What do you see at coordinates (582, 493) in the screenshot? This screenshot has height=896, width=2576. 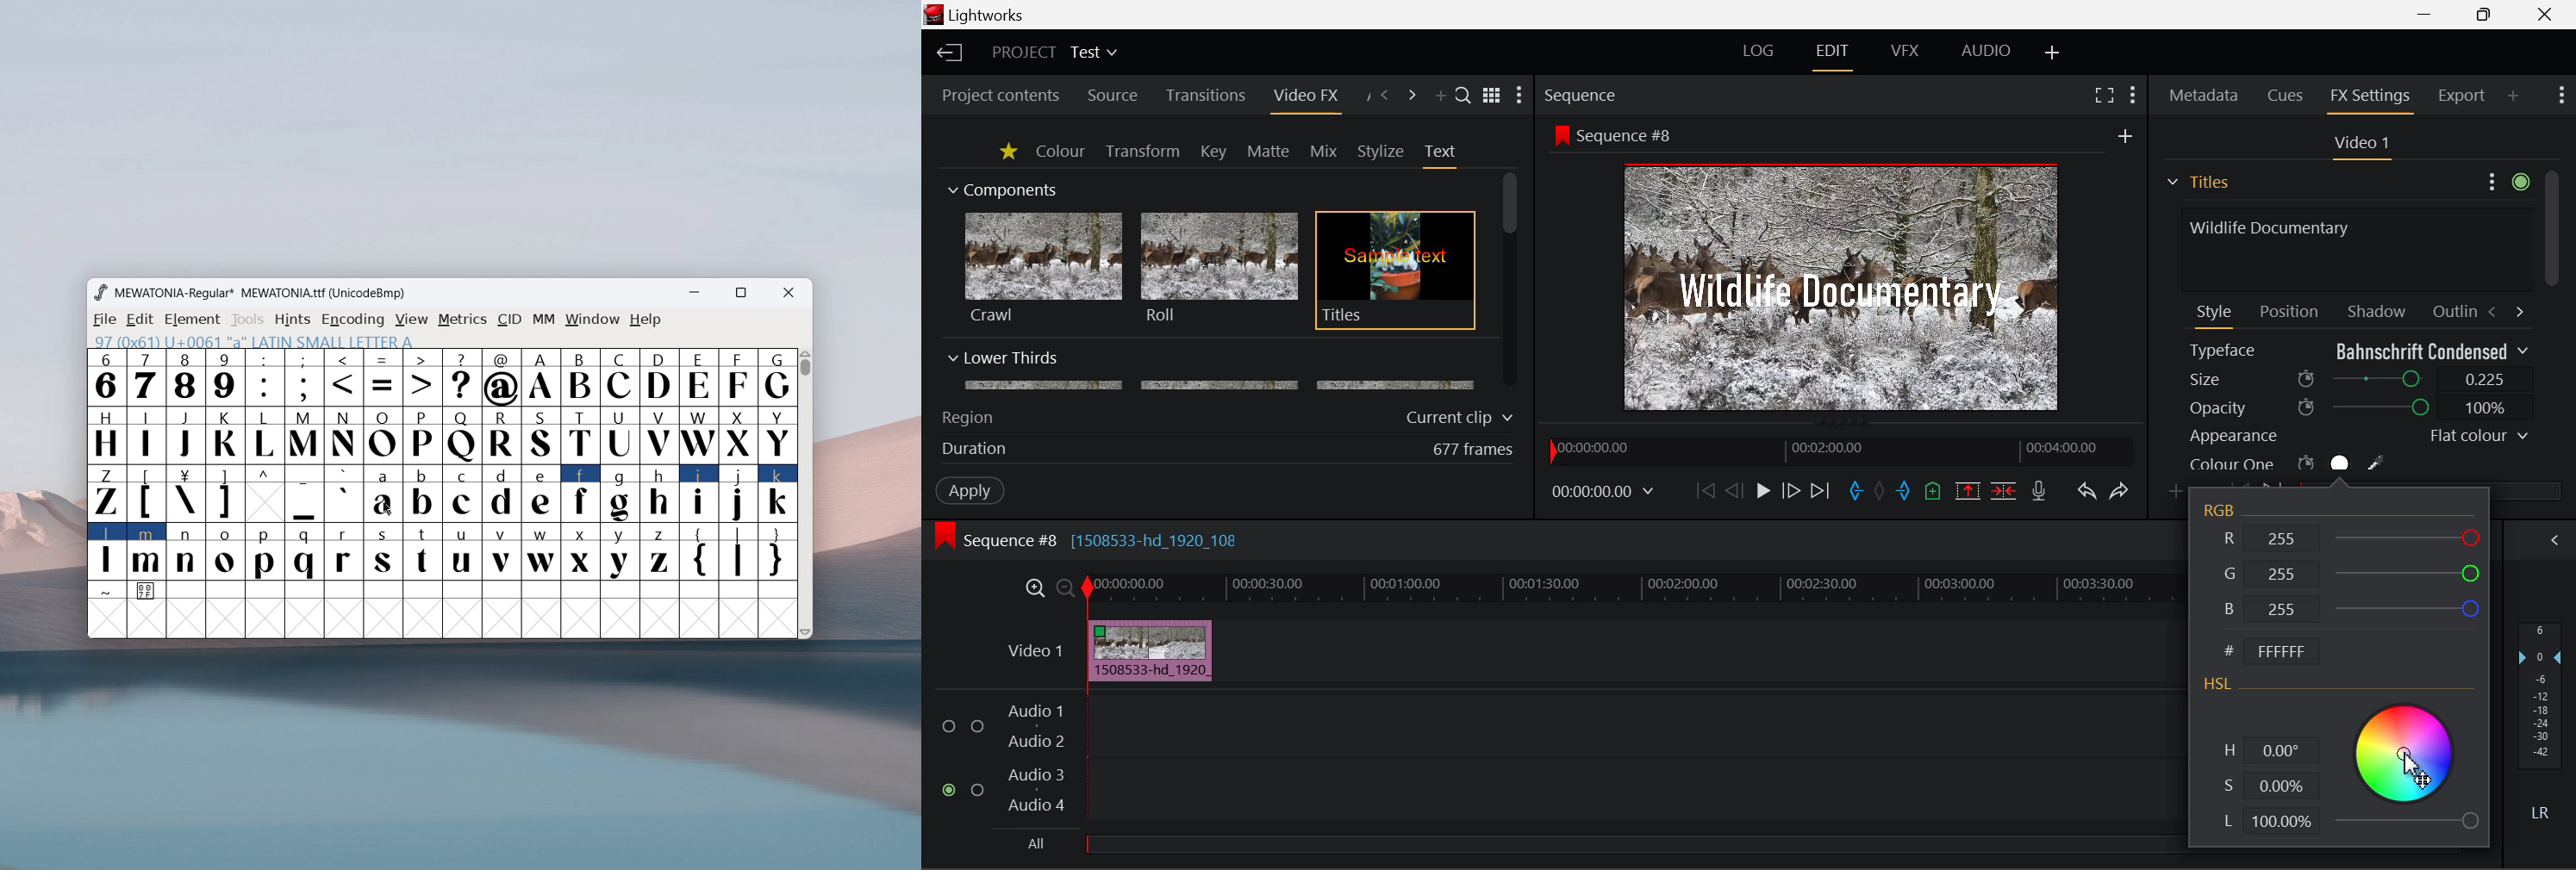 I see `f` at bounding box center [582, 493].